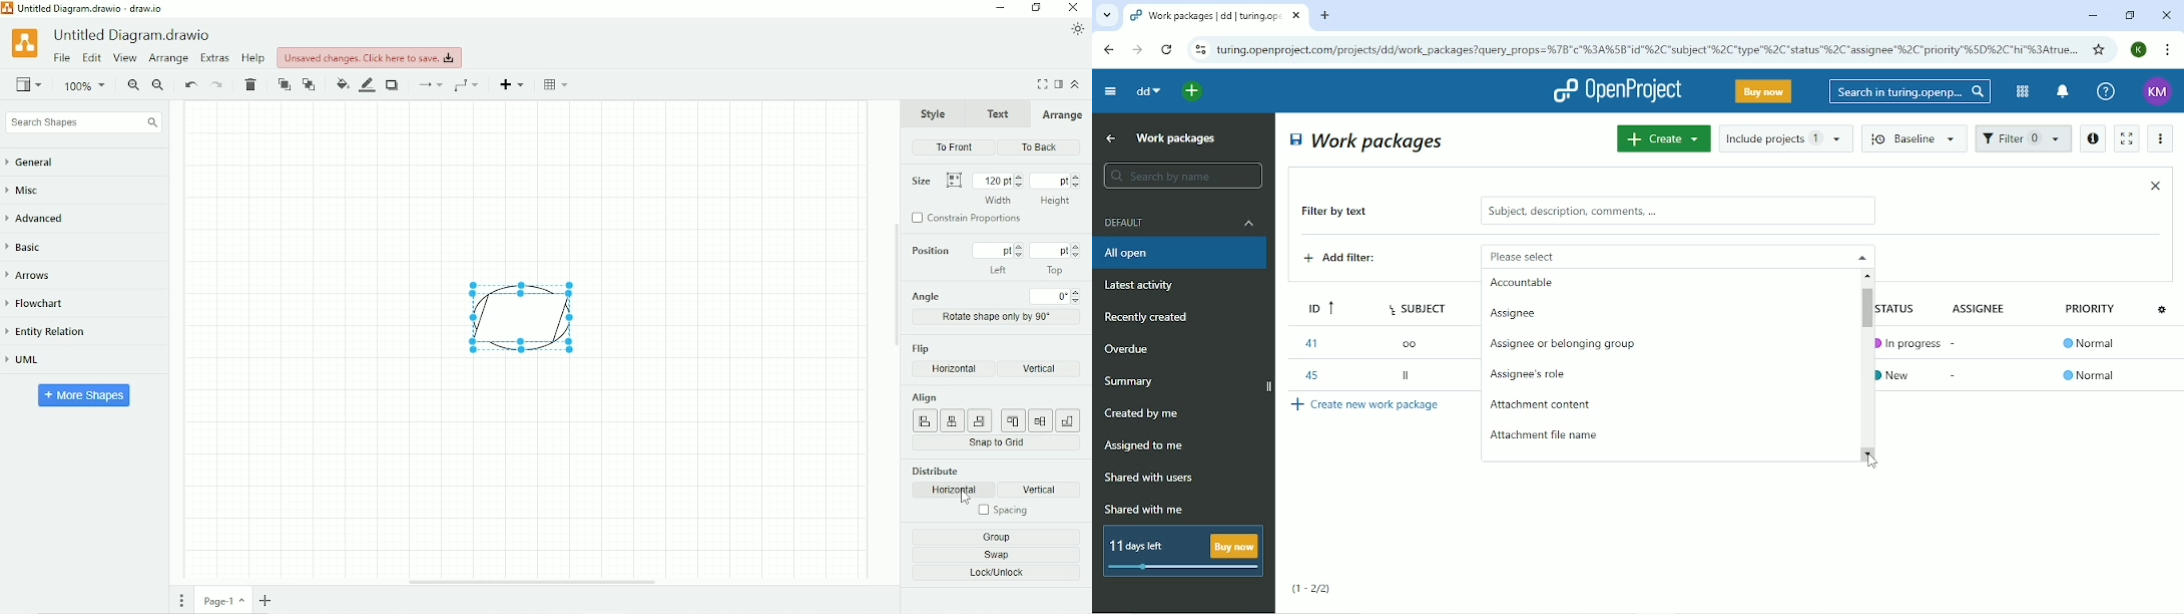 This screenshot has height=616, width=2184. What do you see at coordinates (1108, 49) in the screenshot?
I see `Back` at bounding box center [1108, 49].